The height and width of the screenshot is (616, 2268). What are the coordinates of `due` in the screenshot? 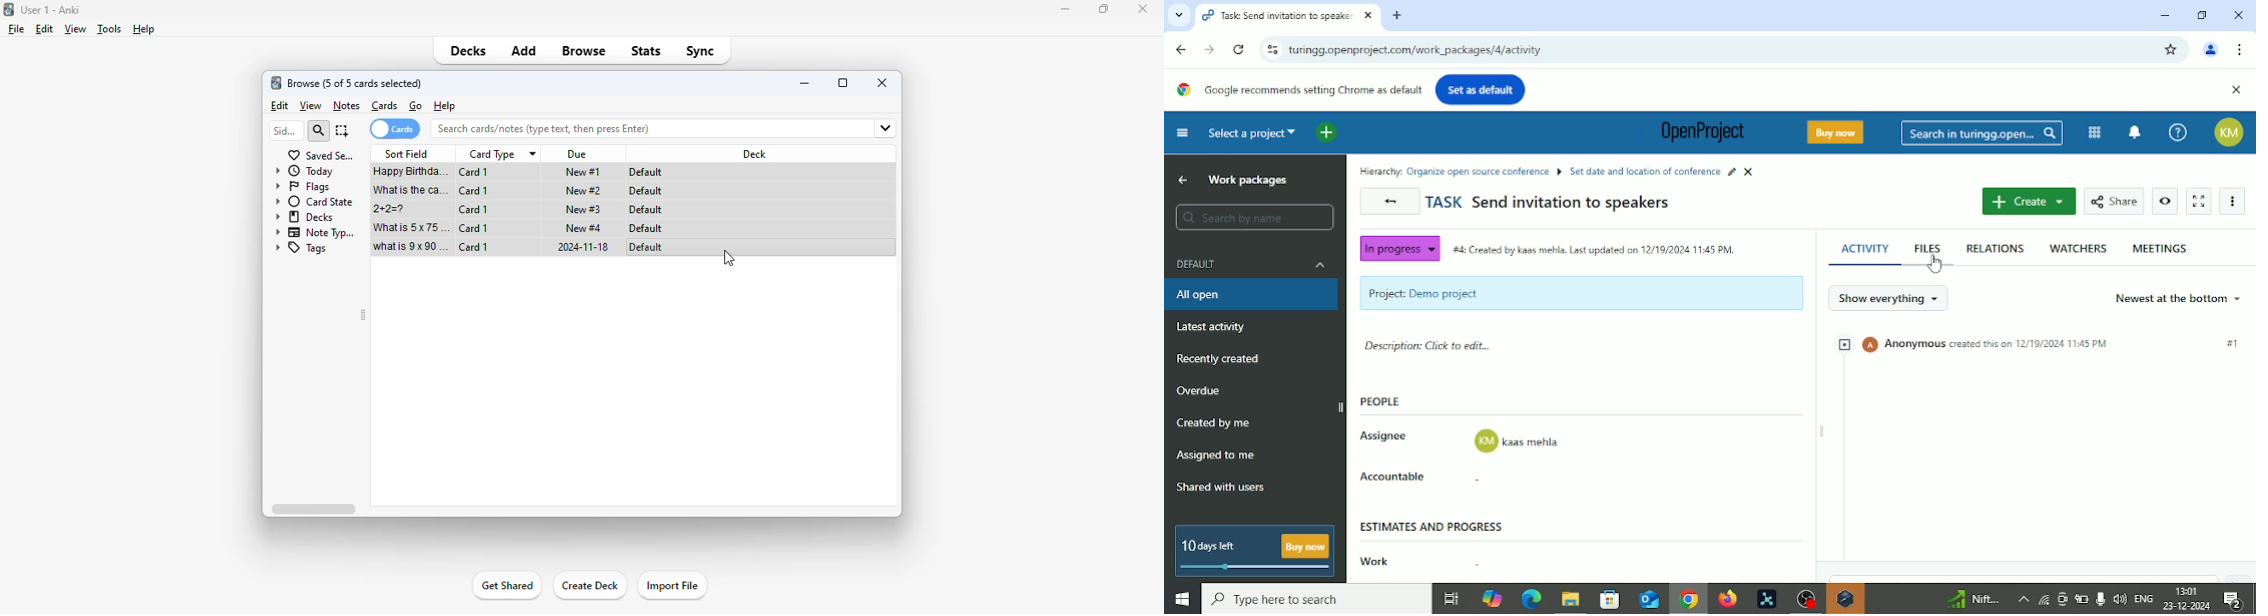 It's located at (579, 154).